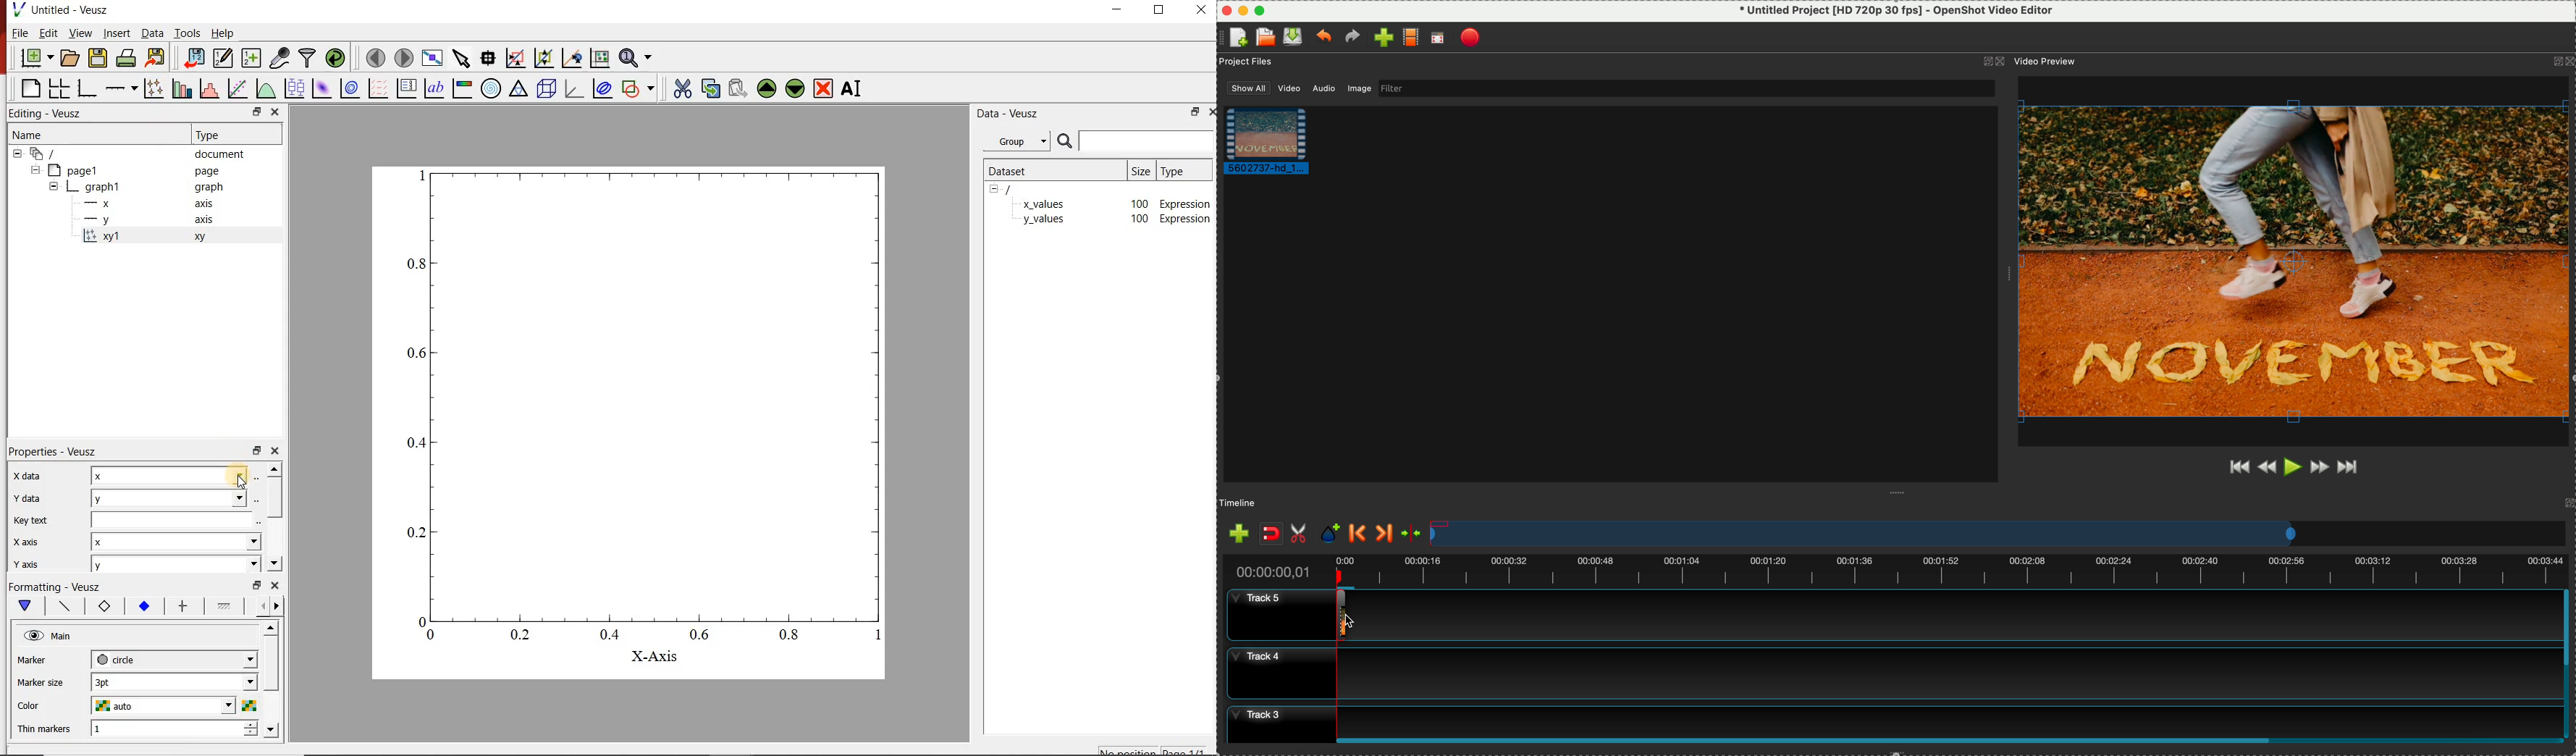 This screenshot has width=2576, height=756. I want to click on play, so click(2293, 468).